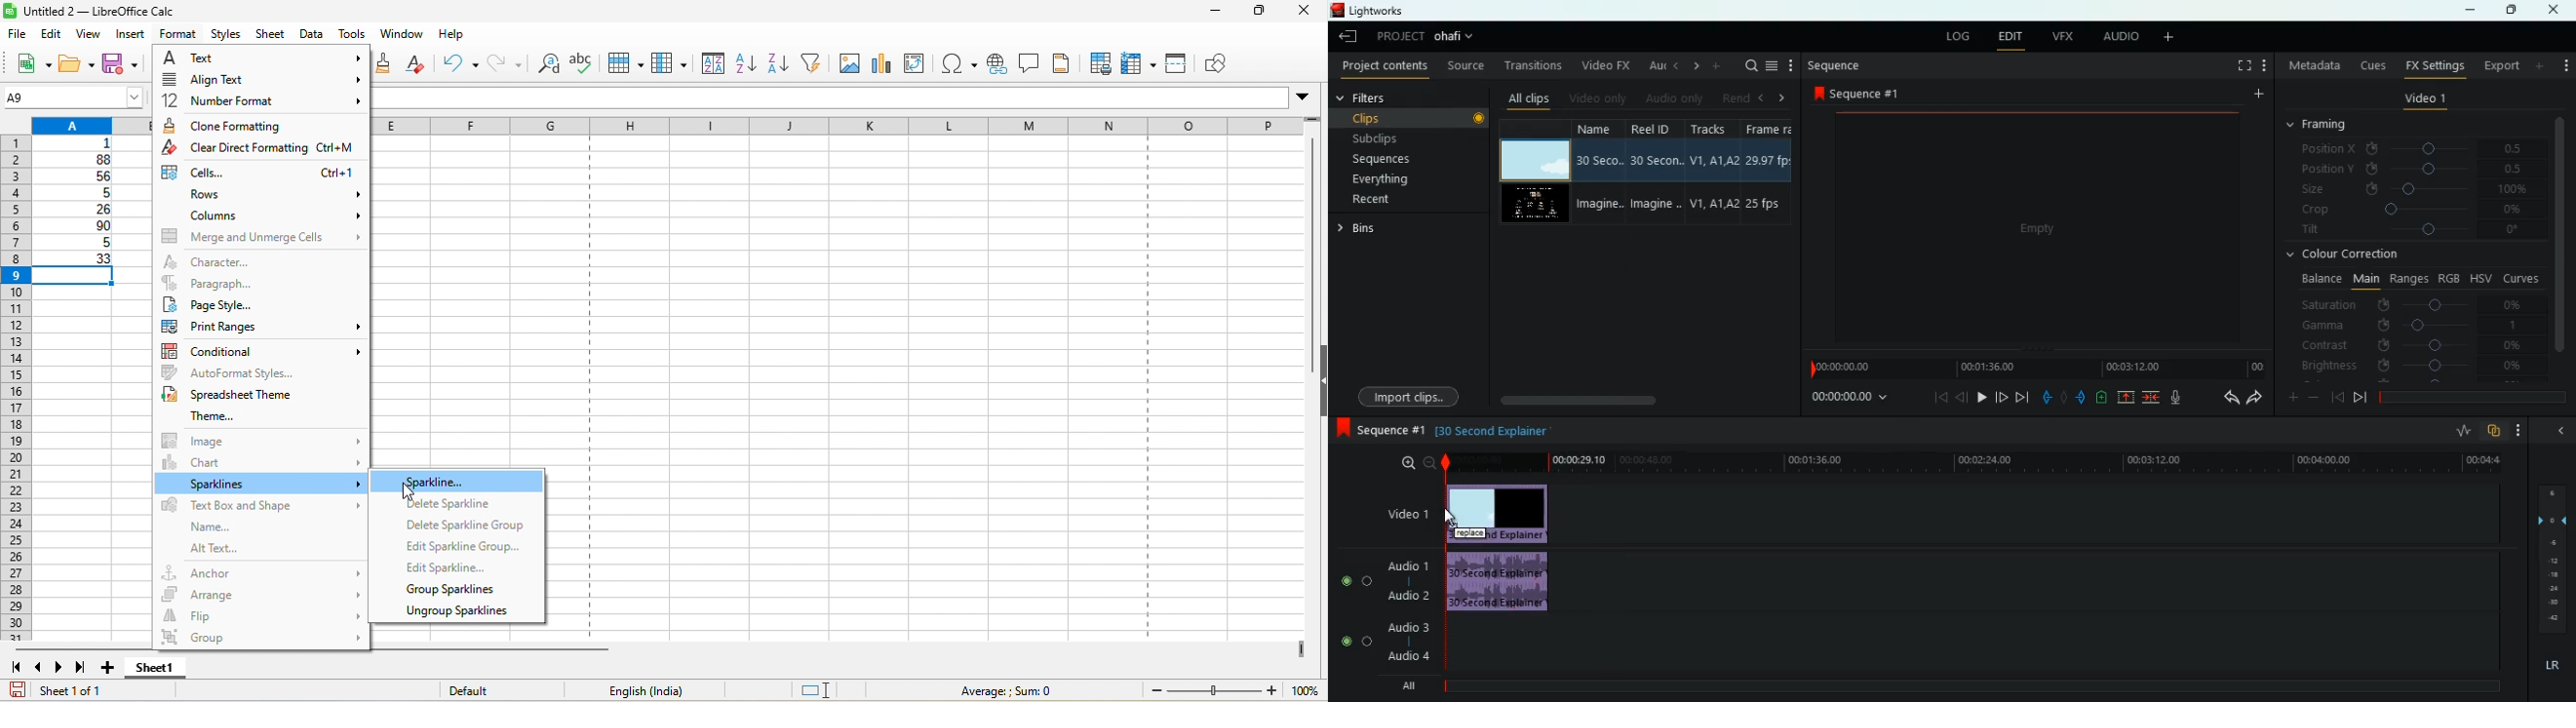  Describe the element at coordinates (2031, 227) in the screenshot. I see `video` at that location.